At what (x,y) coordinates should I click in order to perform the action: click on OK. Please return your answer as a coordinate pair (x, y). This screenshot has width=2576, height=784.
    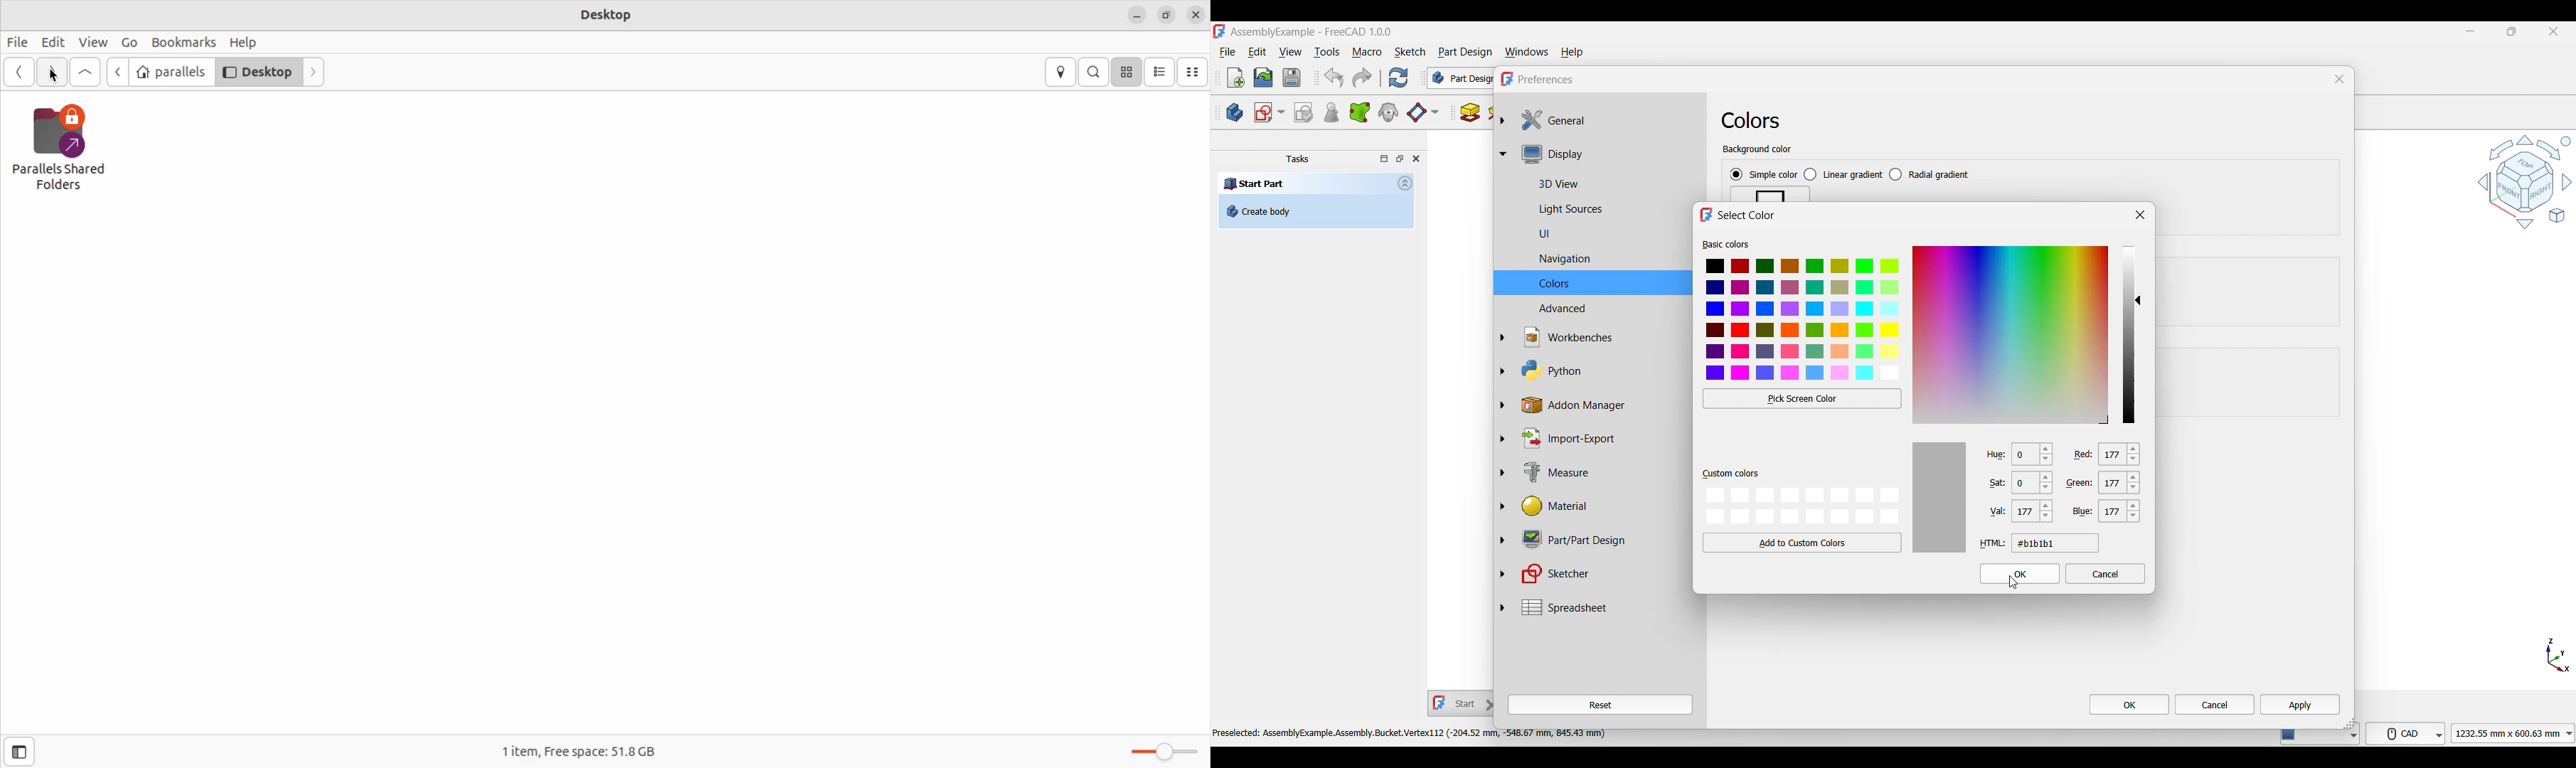
    Looking at the image, I should click on (2021, 574).